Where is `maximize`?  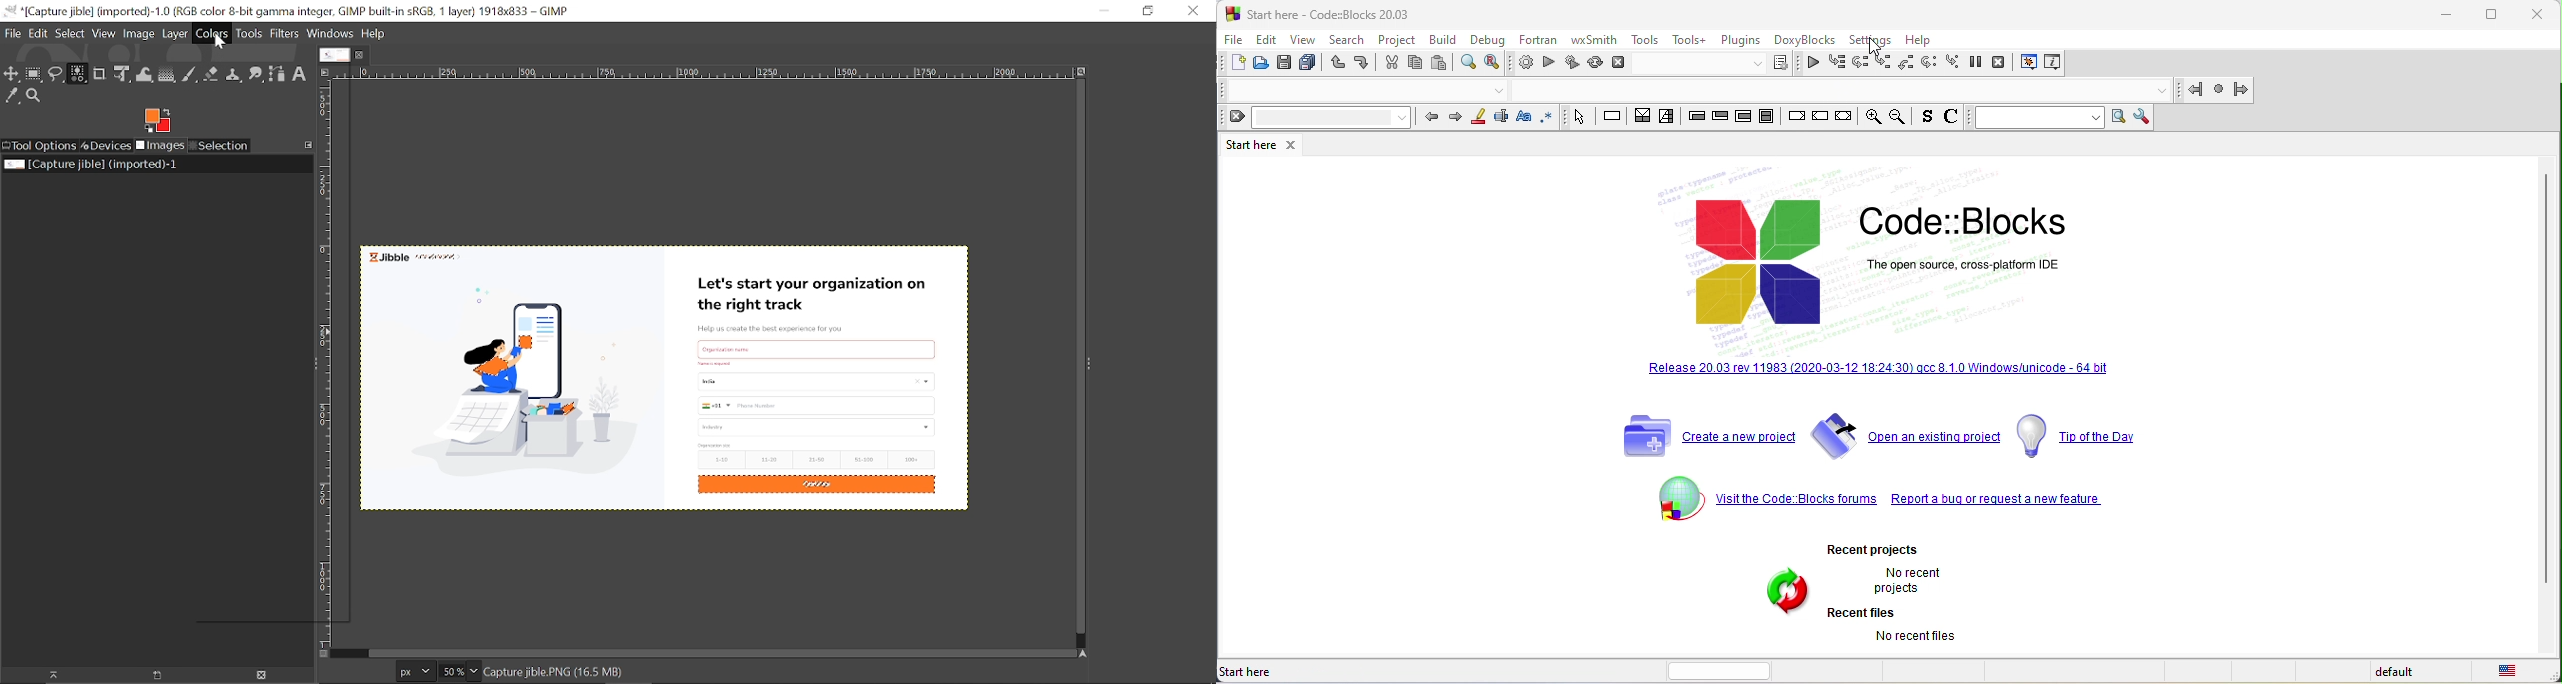 maximize is located at coordinates (2496, 16).